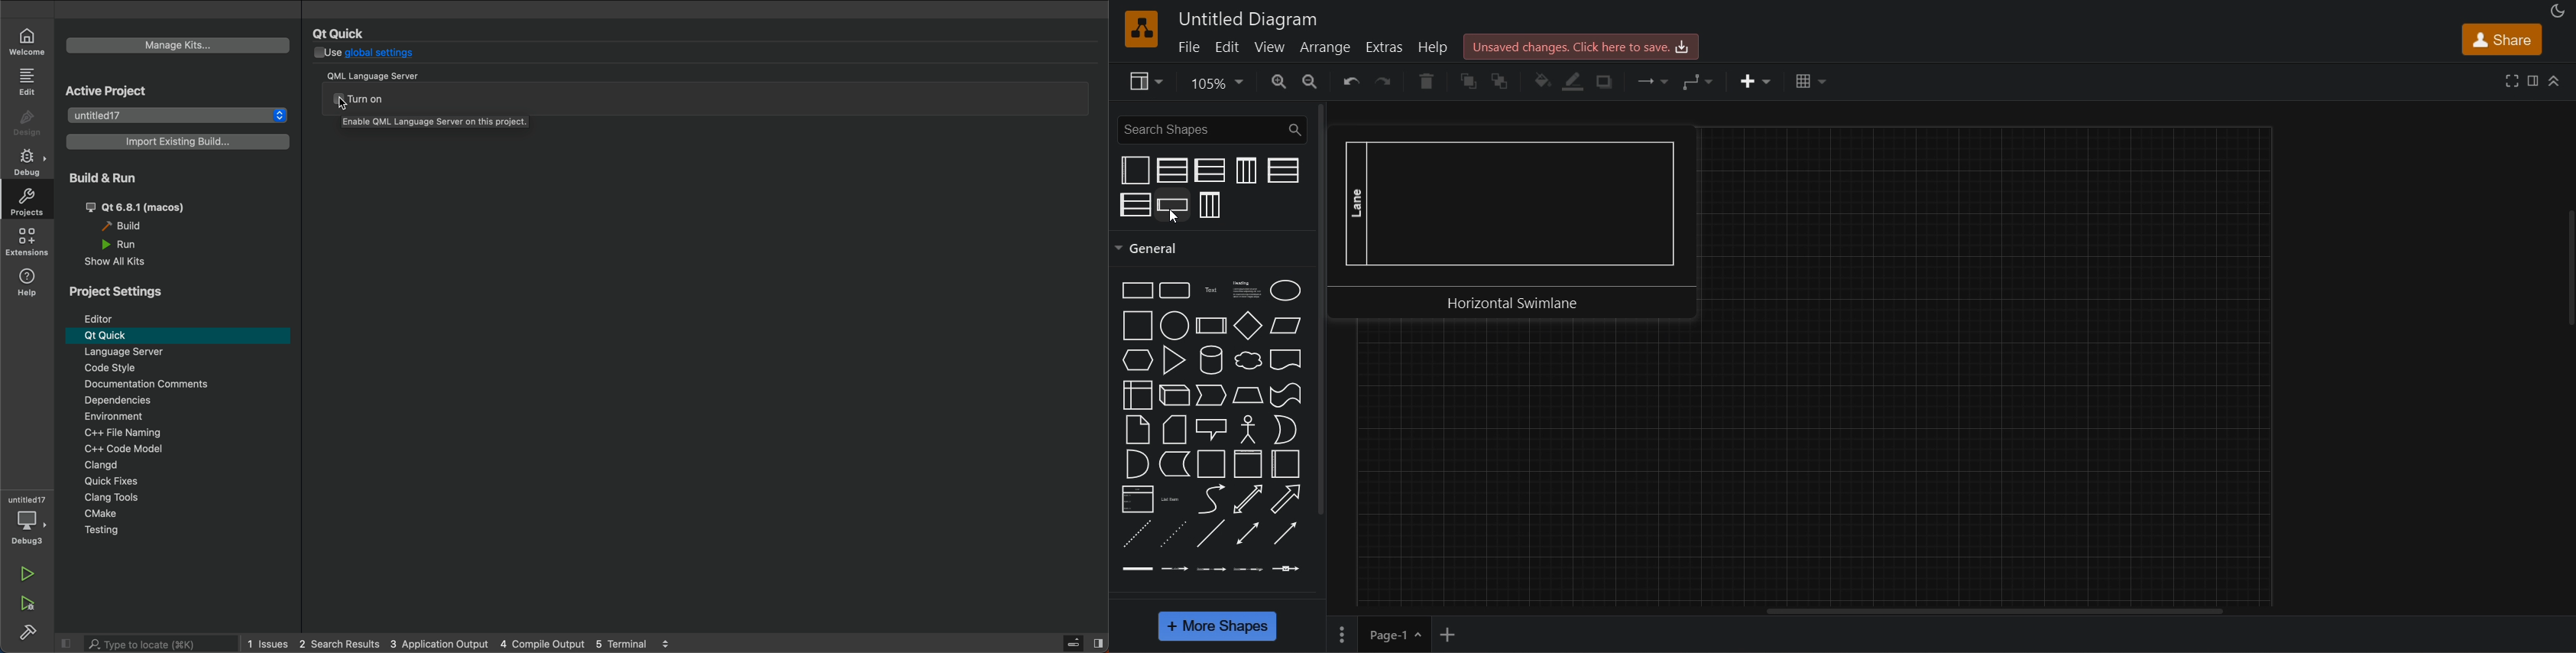  Describe the element at coordinates (185, 514) in the screenshot. I see `cmake` at that location.